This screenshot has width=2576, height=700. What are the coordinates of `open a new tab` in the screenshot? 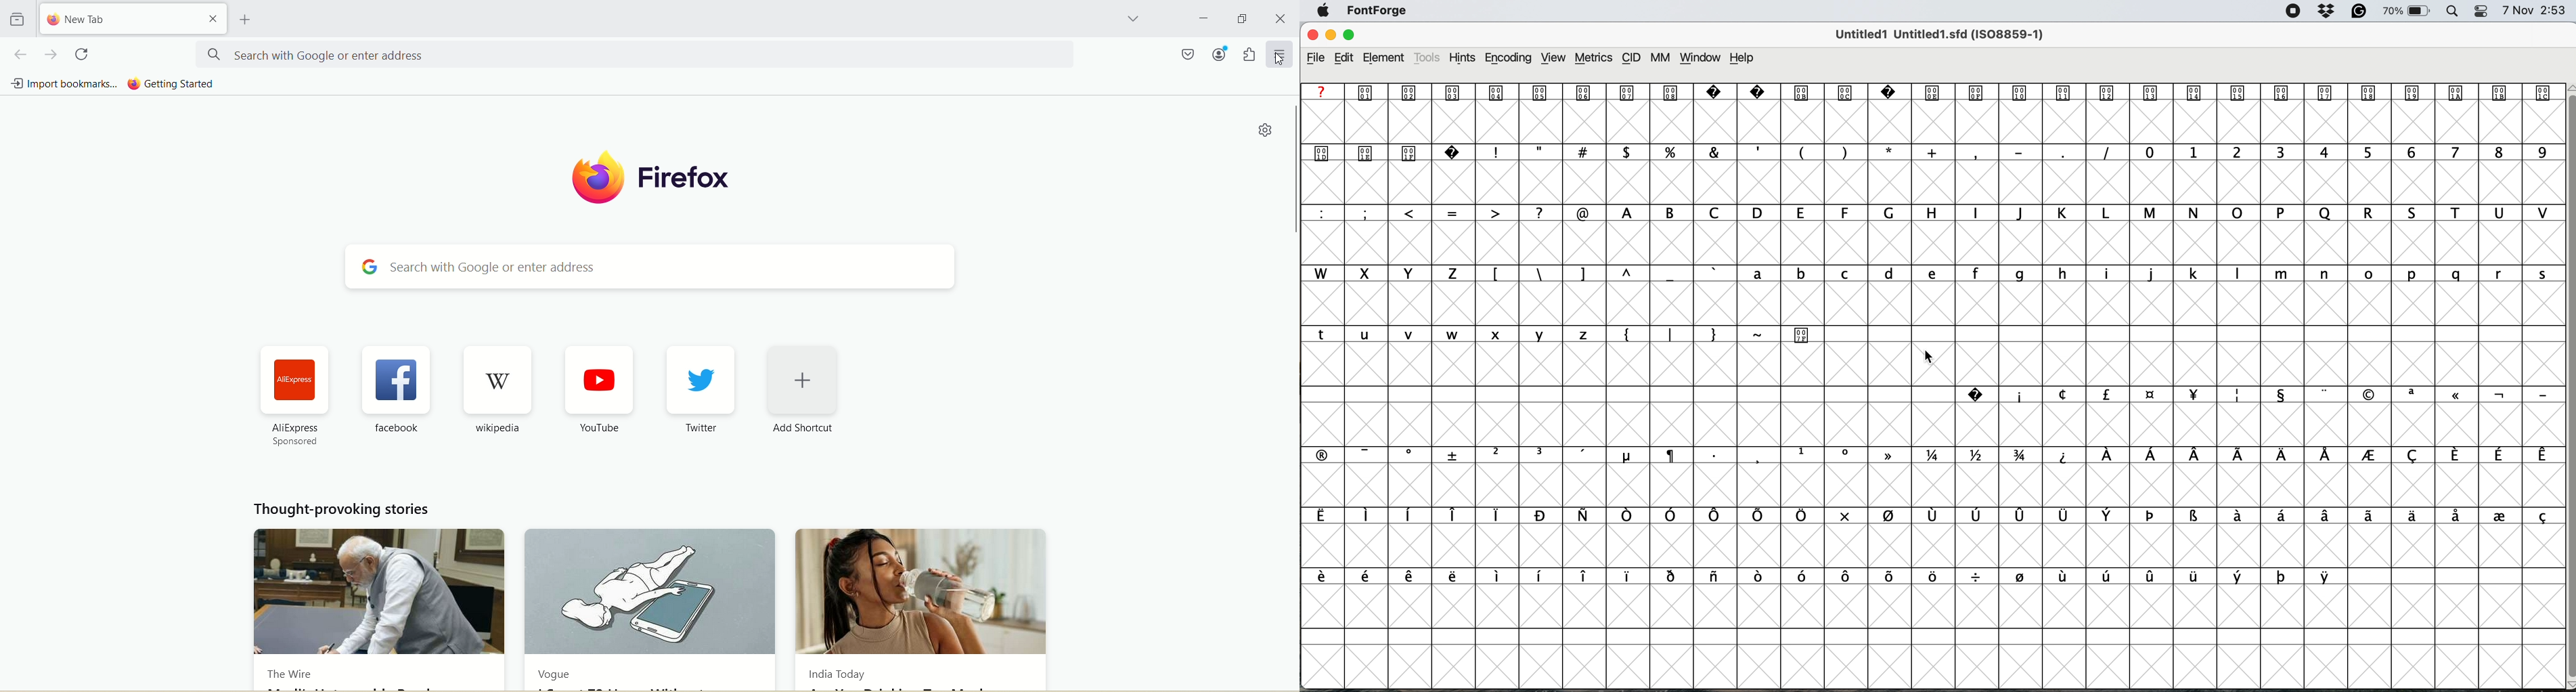 It's located at (246, 20).